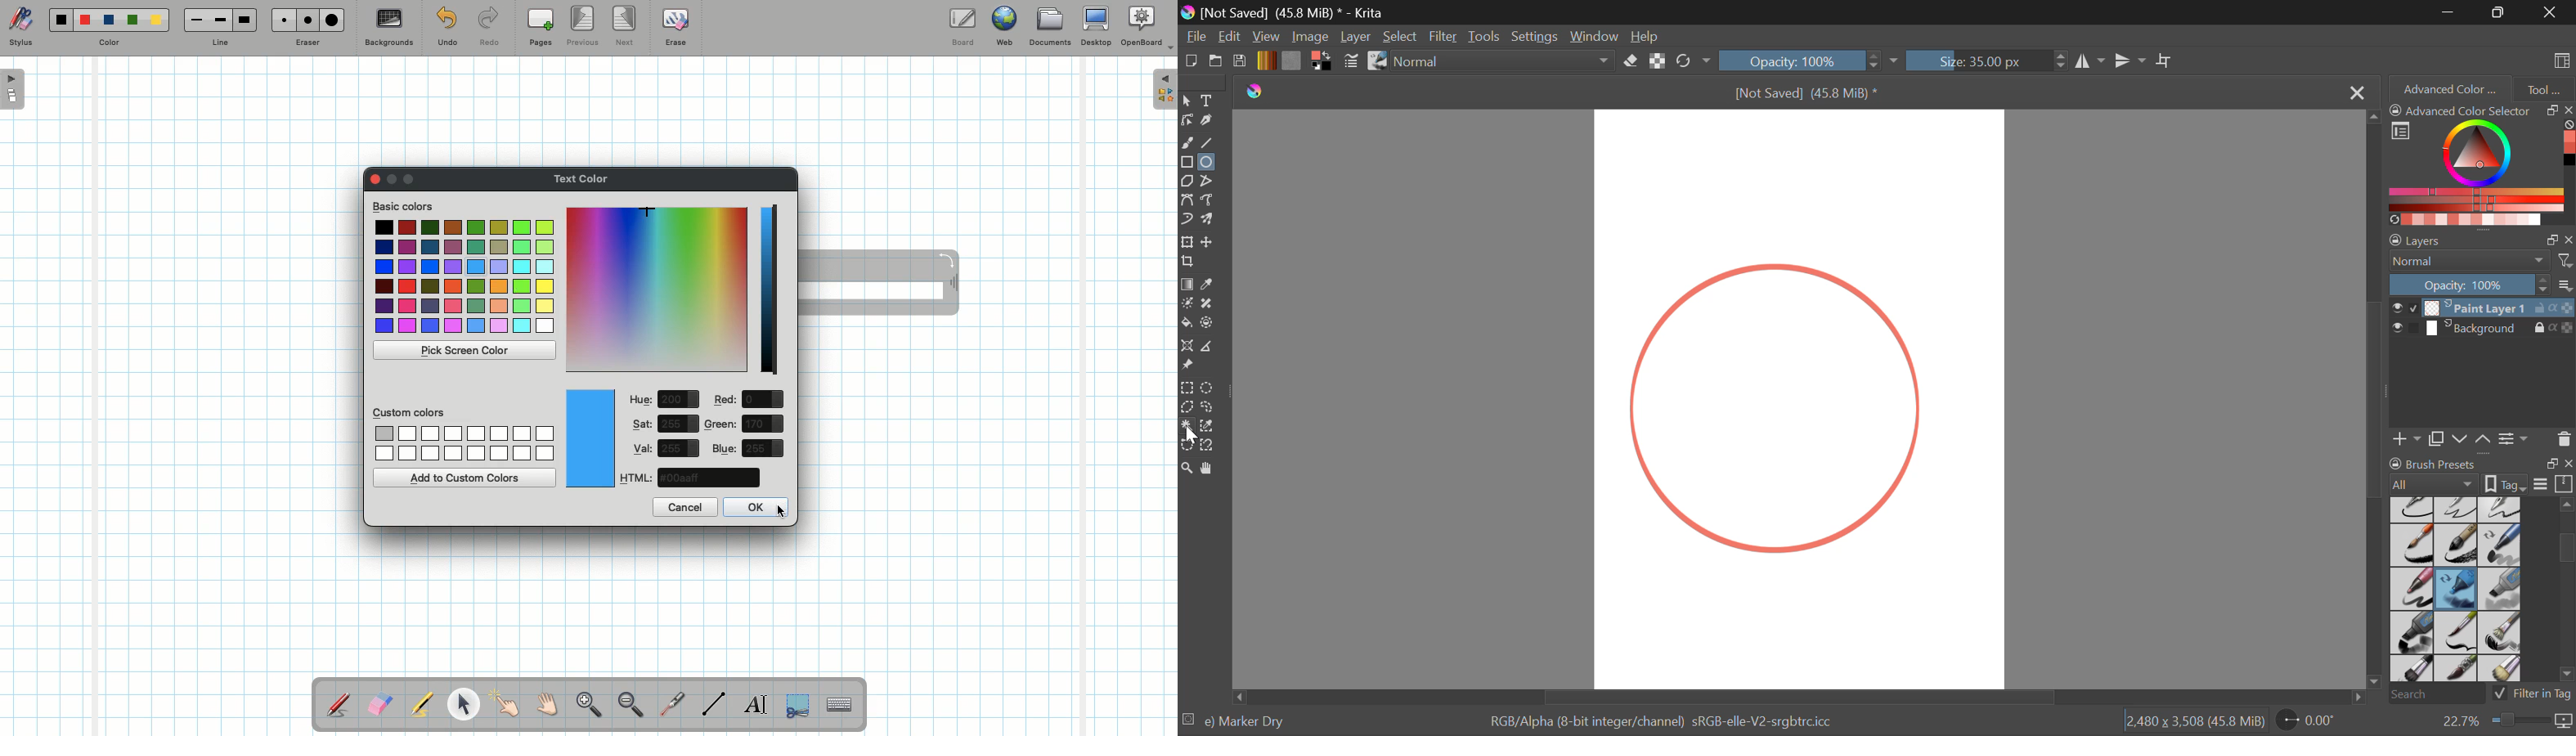  I want to click on Delete, so click(2564, 439).